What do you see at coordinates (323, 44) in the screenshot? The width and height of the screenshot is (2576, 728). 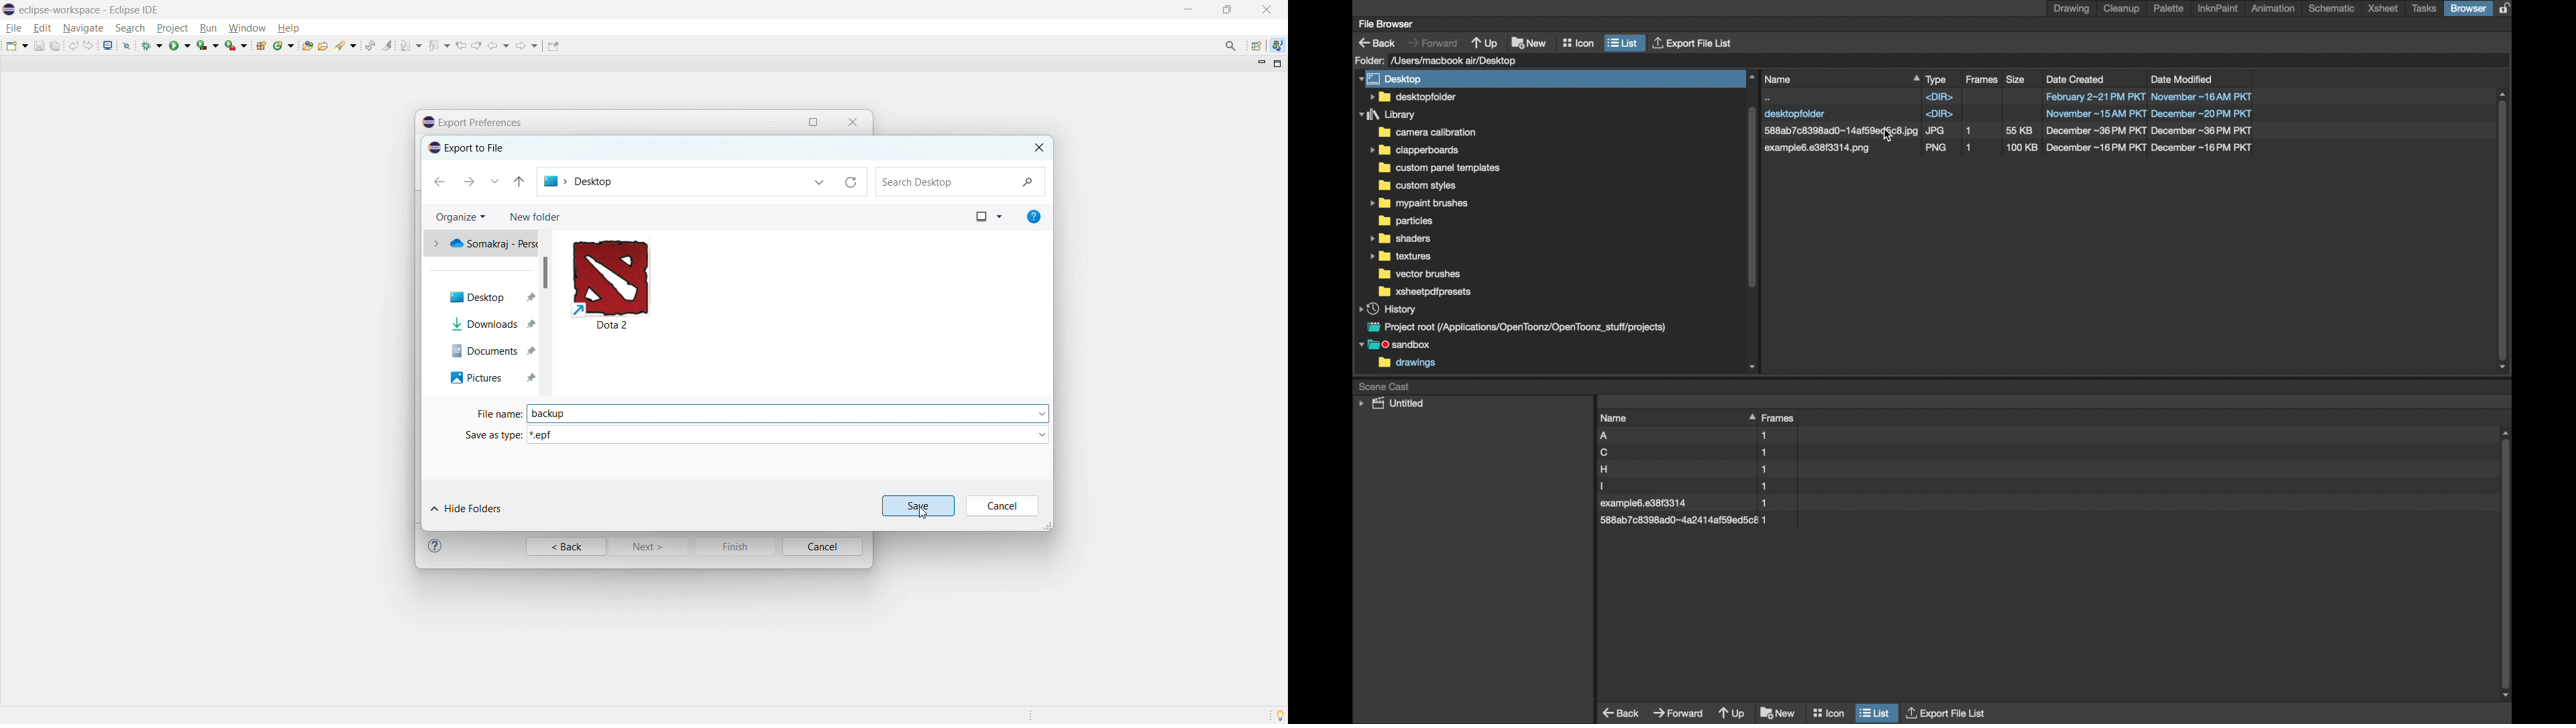 I see `open task` at bounding box center [323, 44].